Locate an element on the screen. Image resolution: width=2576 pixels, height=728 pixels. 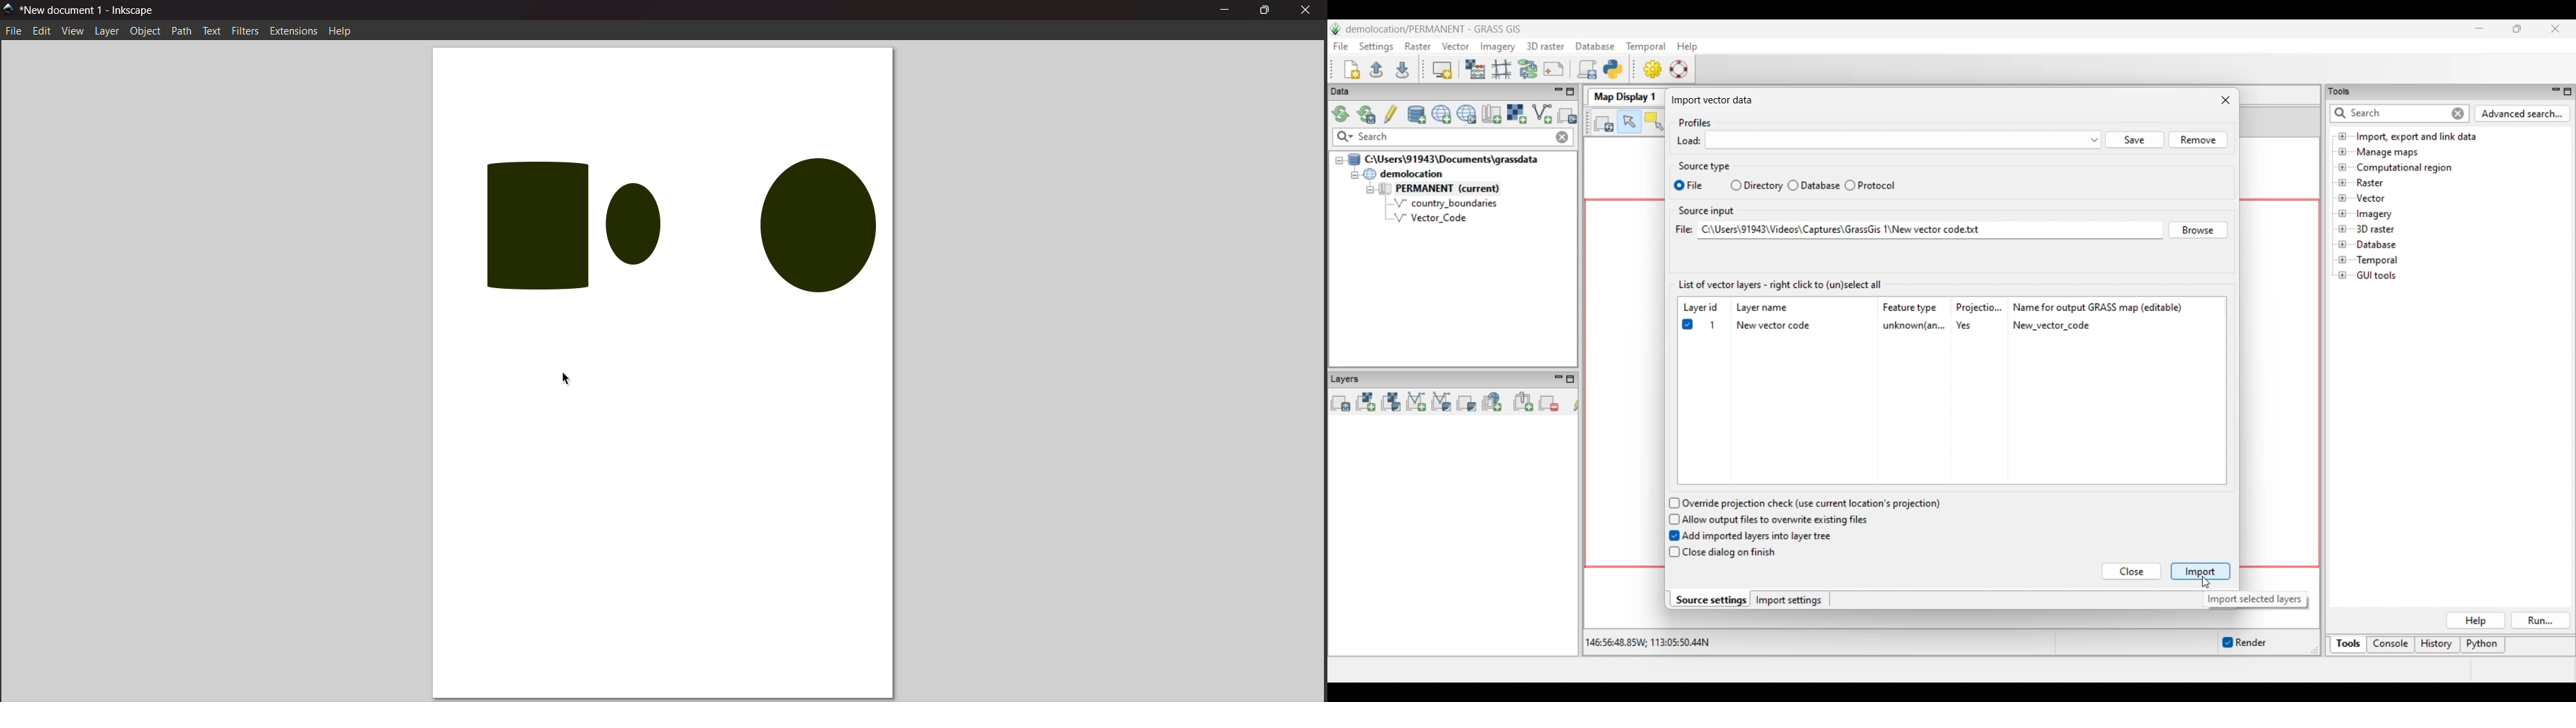
path is located at coordinates (182, 30).